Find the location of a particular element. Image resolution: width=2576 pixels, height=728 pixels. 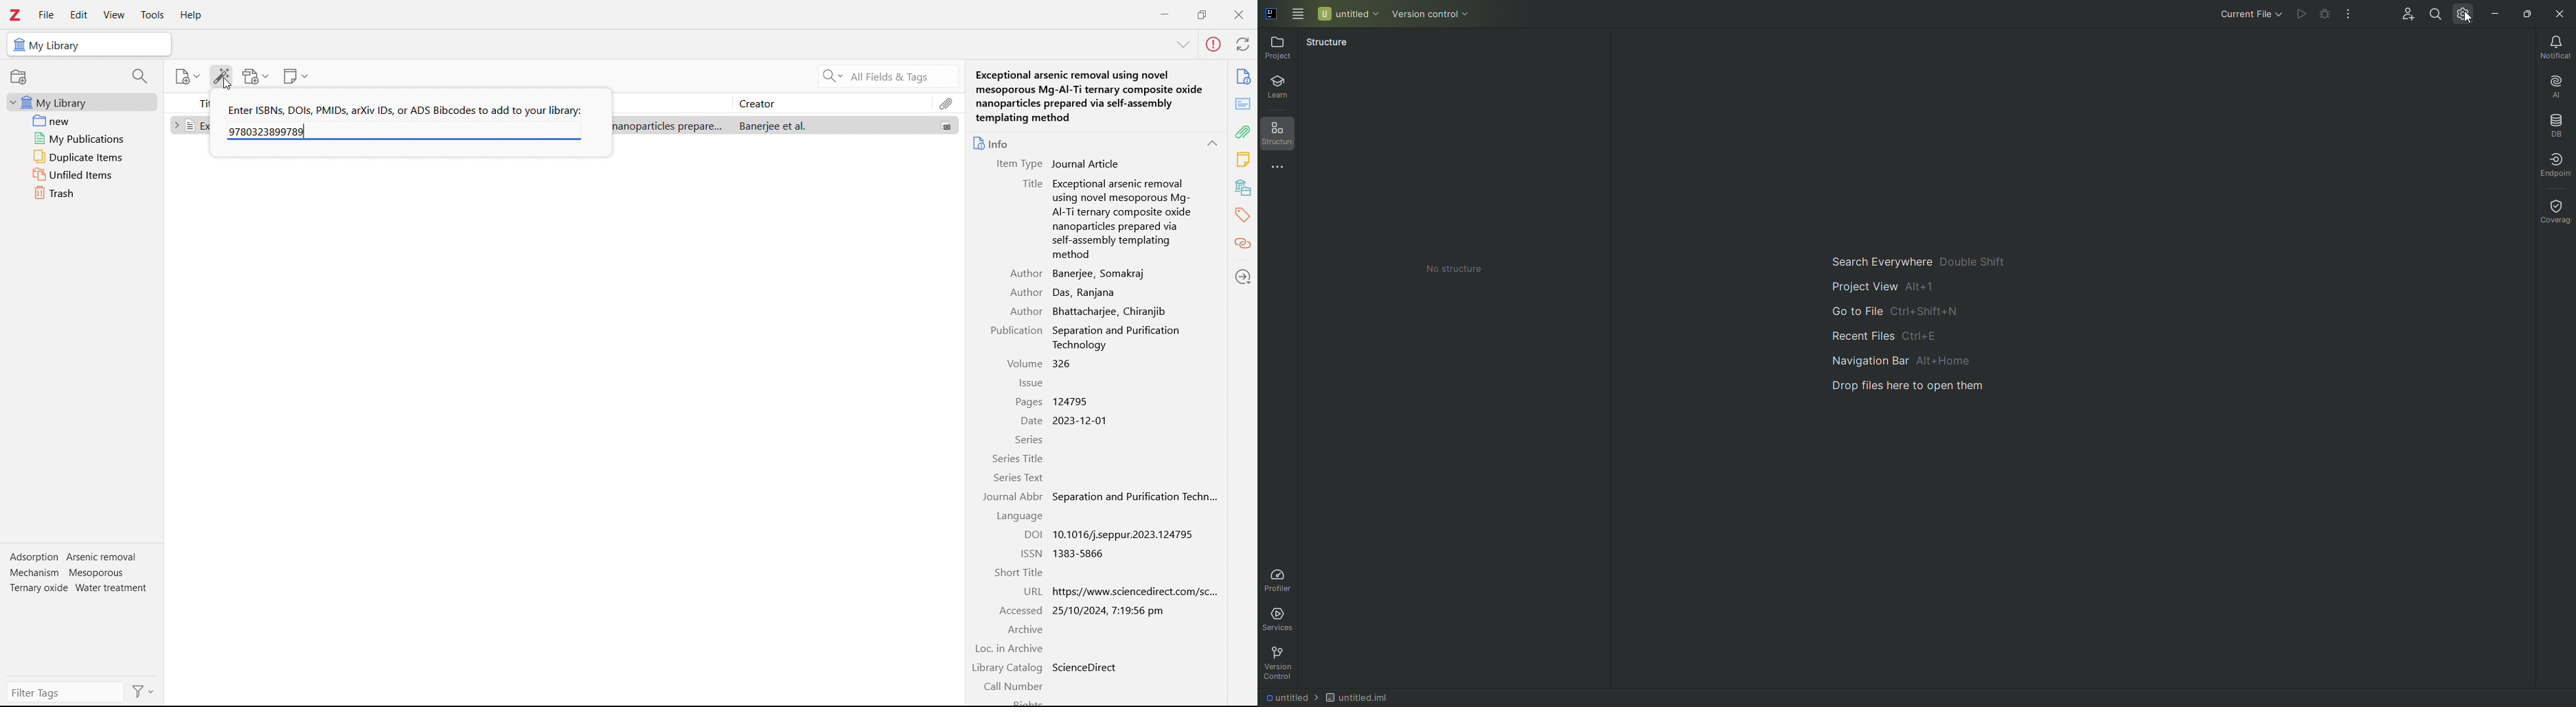

Publication is located at coordinates (1018, 331).